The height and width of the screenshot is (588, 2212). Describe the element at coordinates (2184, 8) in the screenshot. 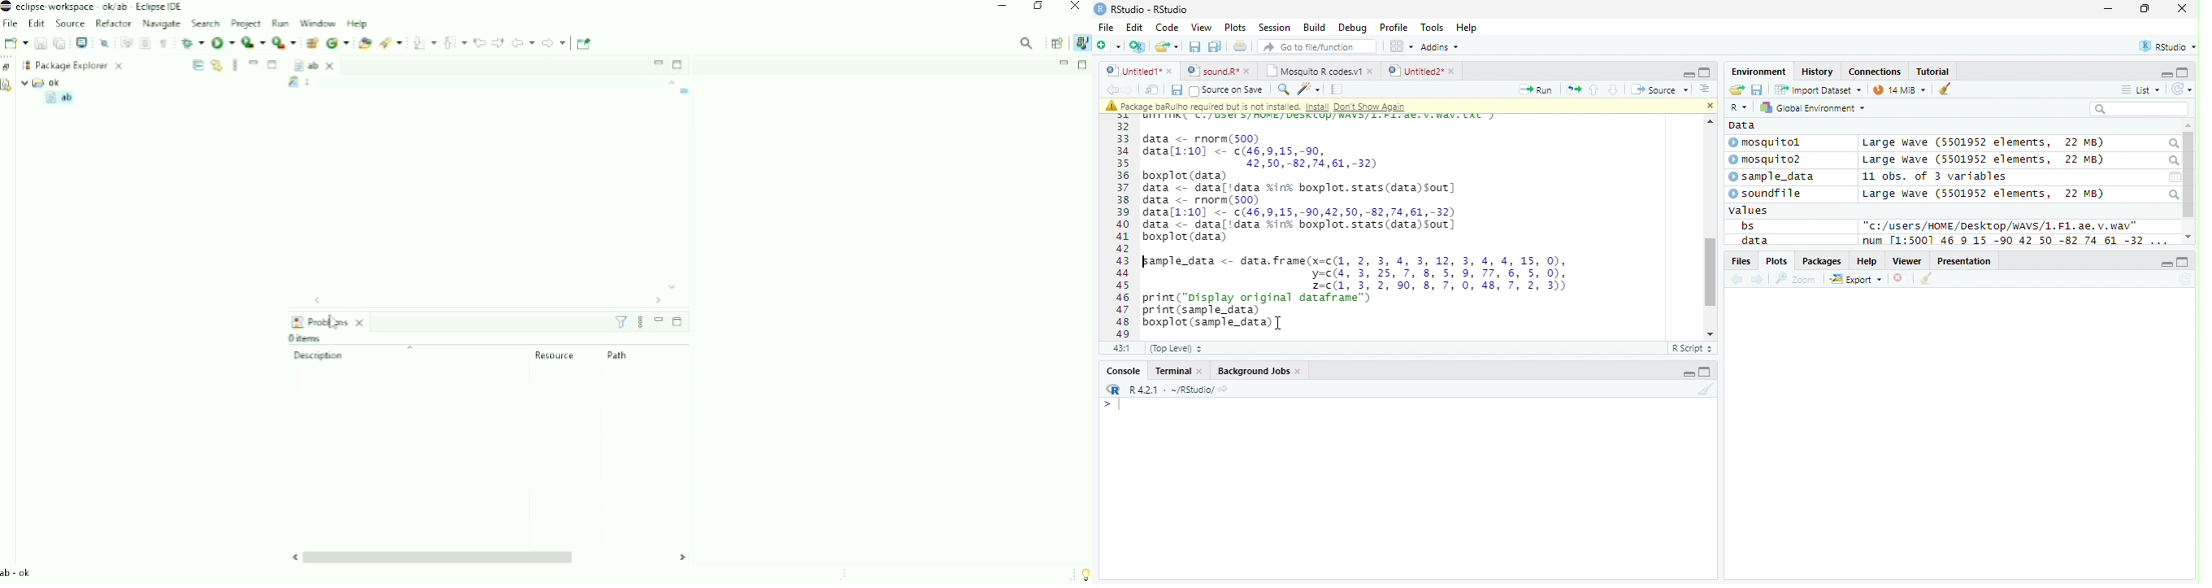

I see `closse` at that location.